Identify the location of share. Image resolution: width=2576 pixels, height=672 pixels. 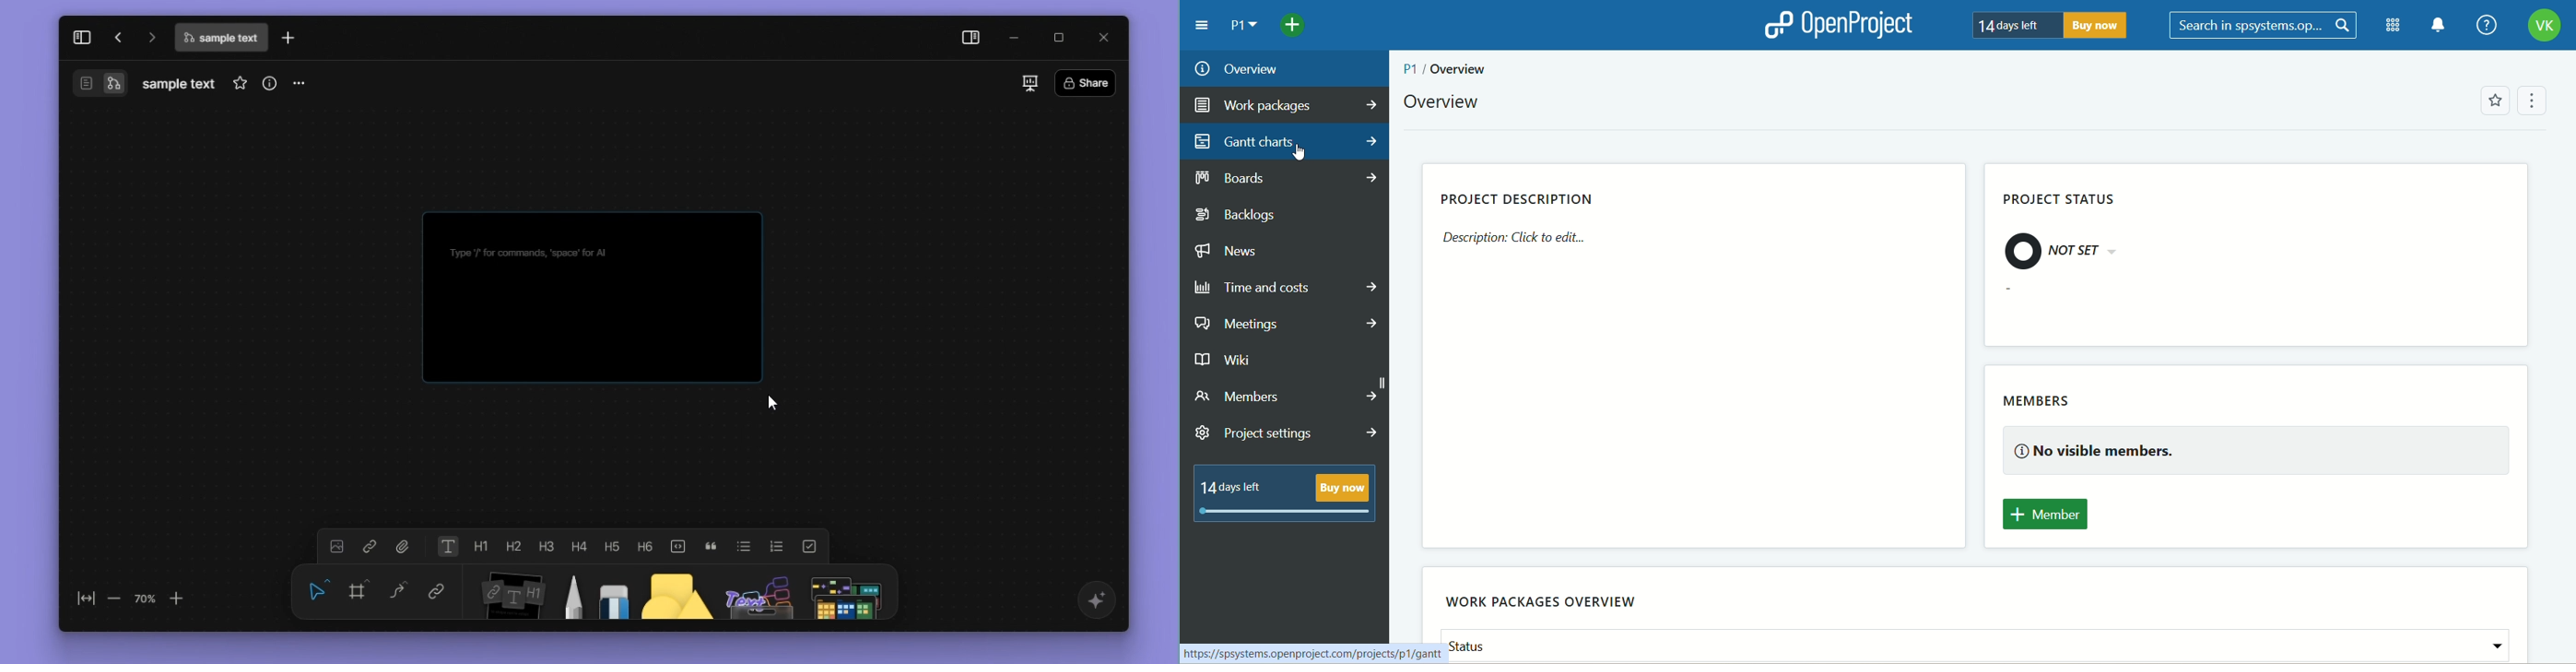
(1089, 81).